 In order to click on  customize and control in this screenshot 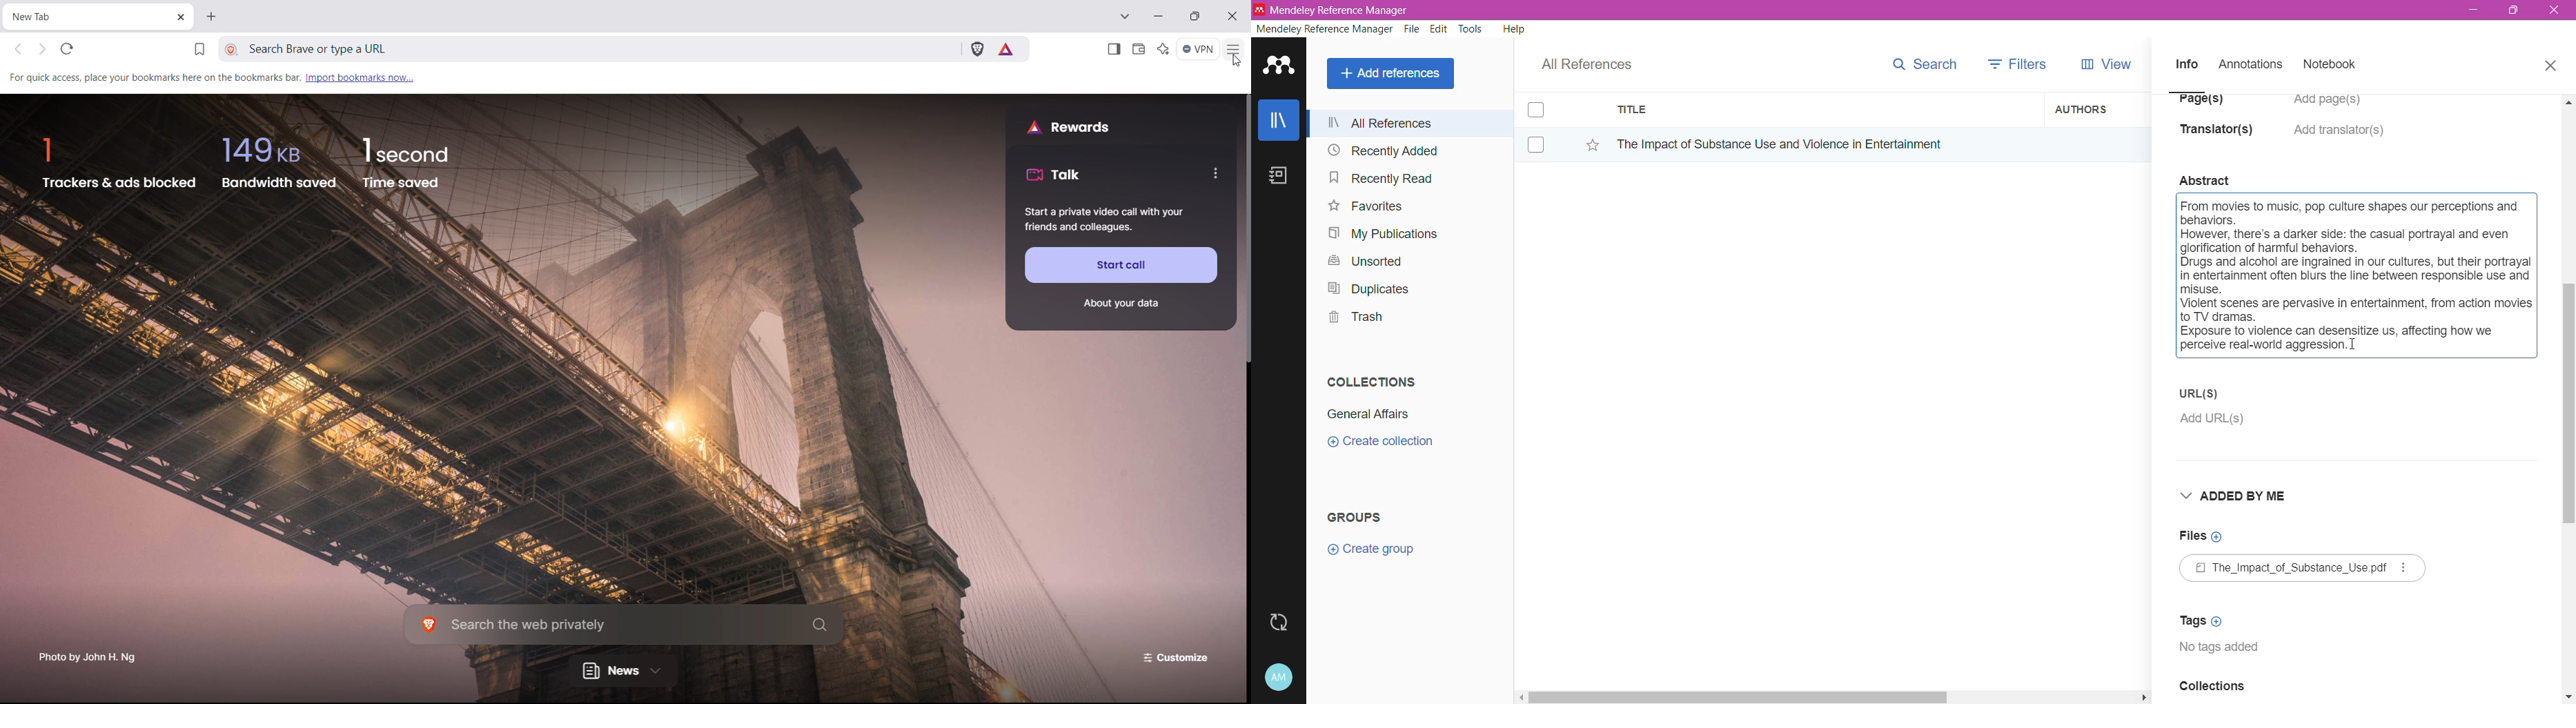, I will do `click(1235, 48)`.